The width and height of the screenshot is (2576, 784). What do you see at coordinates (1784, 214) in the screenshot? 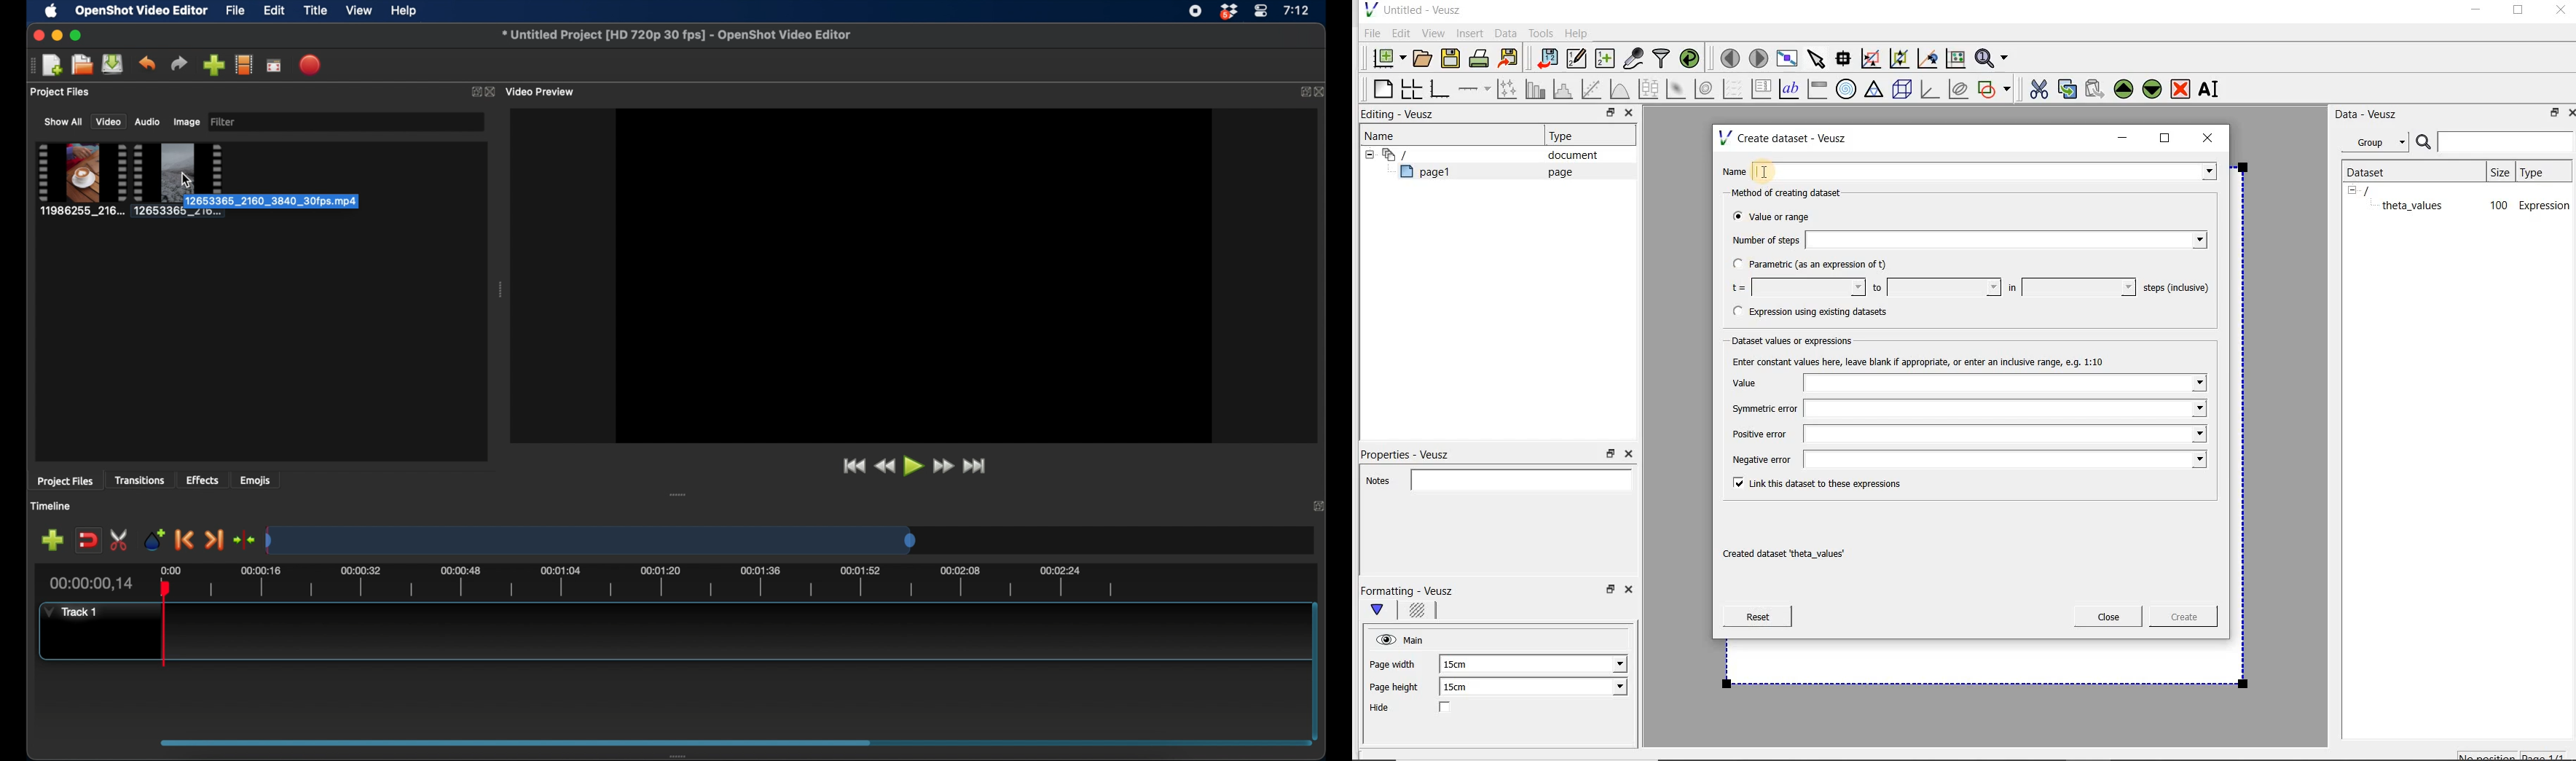
I see `Value or range` at bounding box center [1784, 214].